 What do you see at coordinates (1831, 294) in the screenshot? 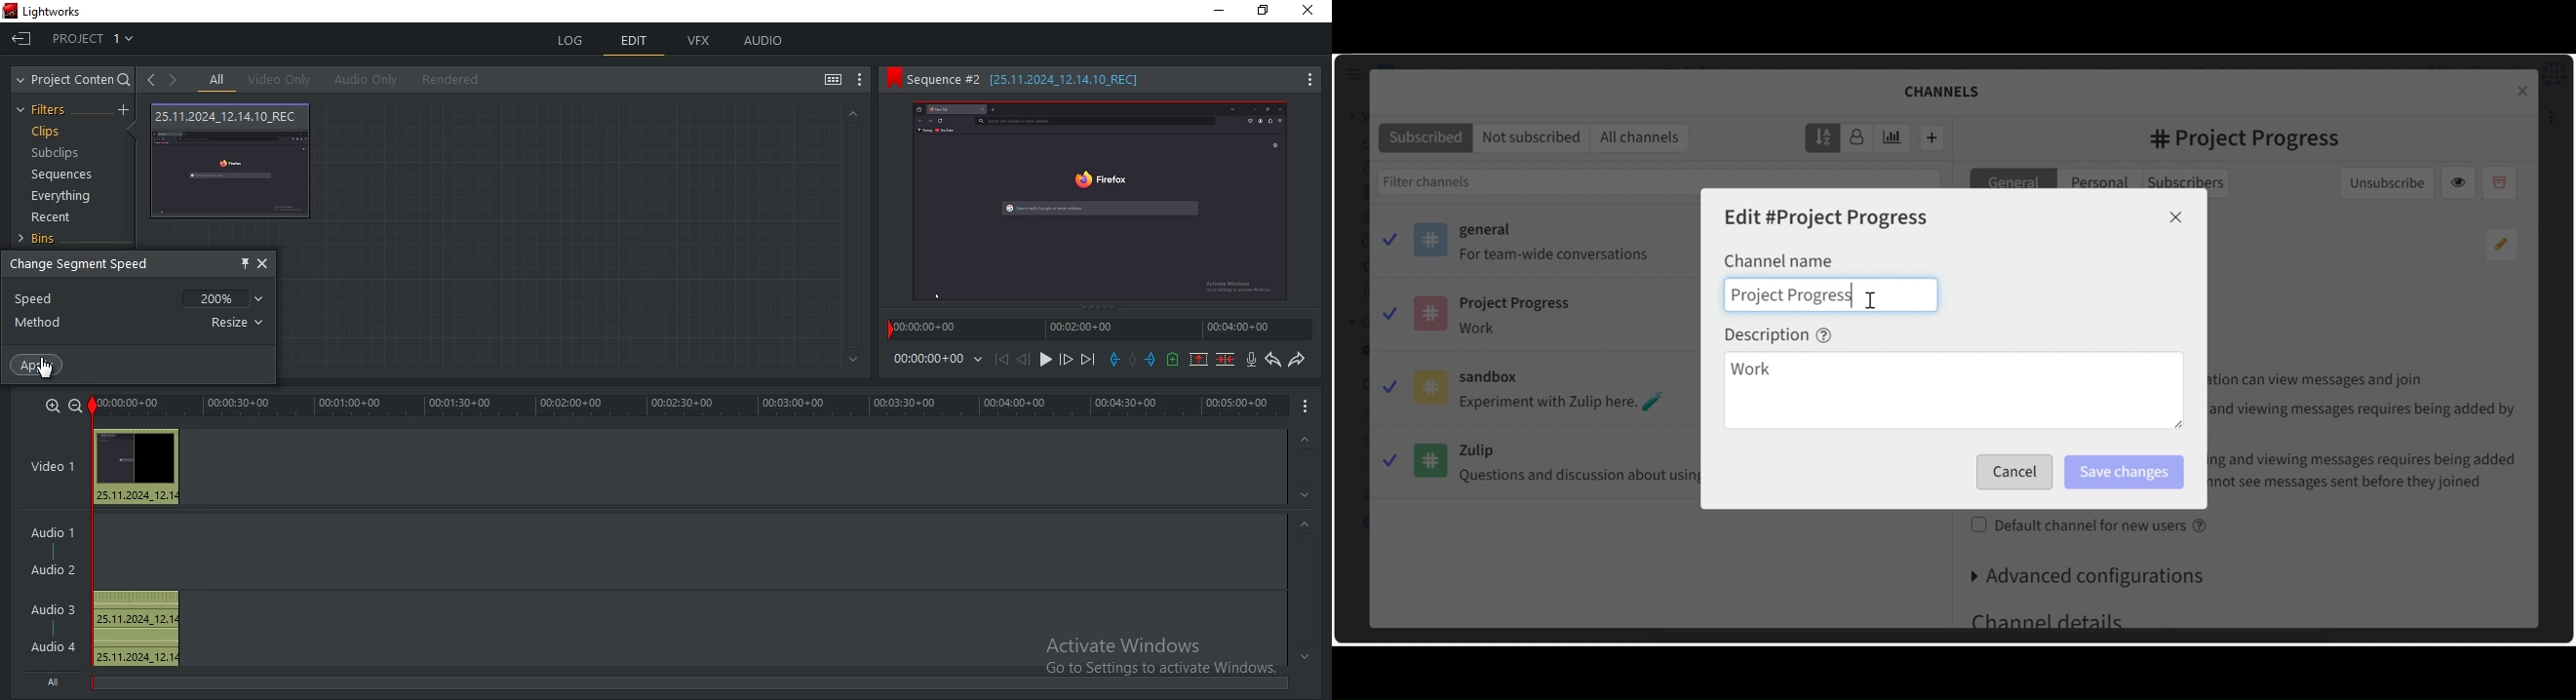
I see `Channel name Field` at bounding box center [1831, 294].